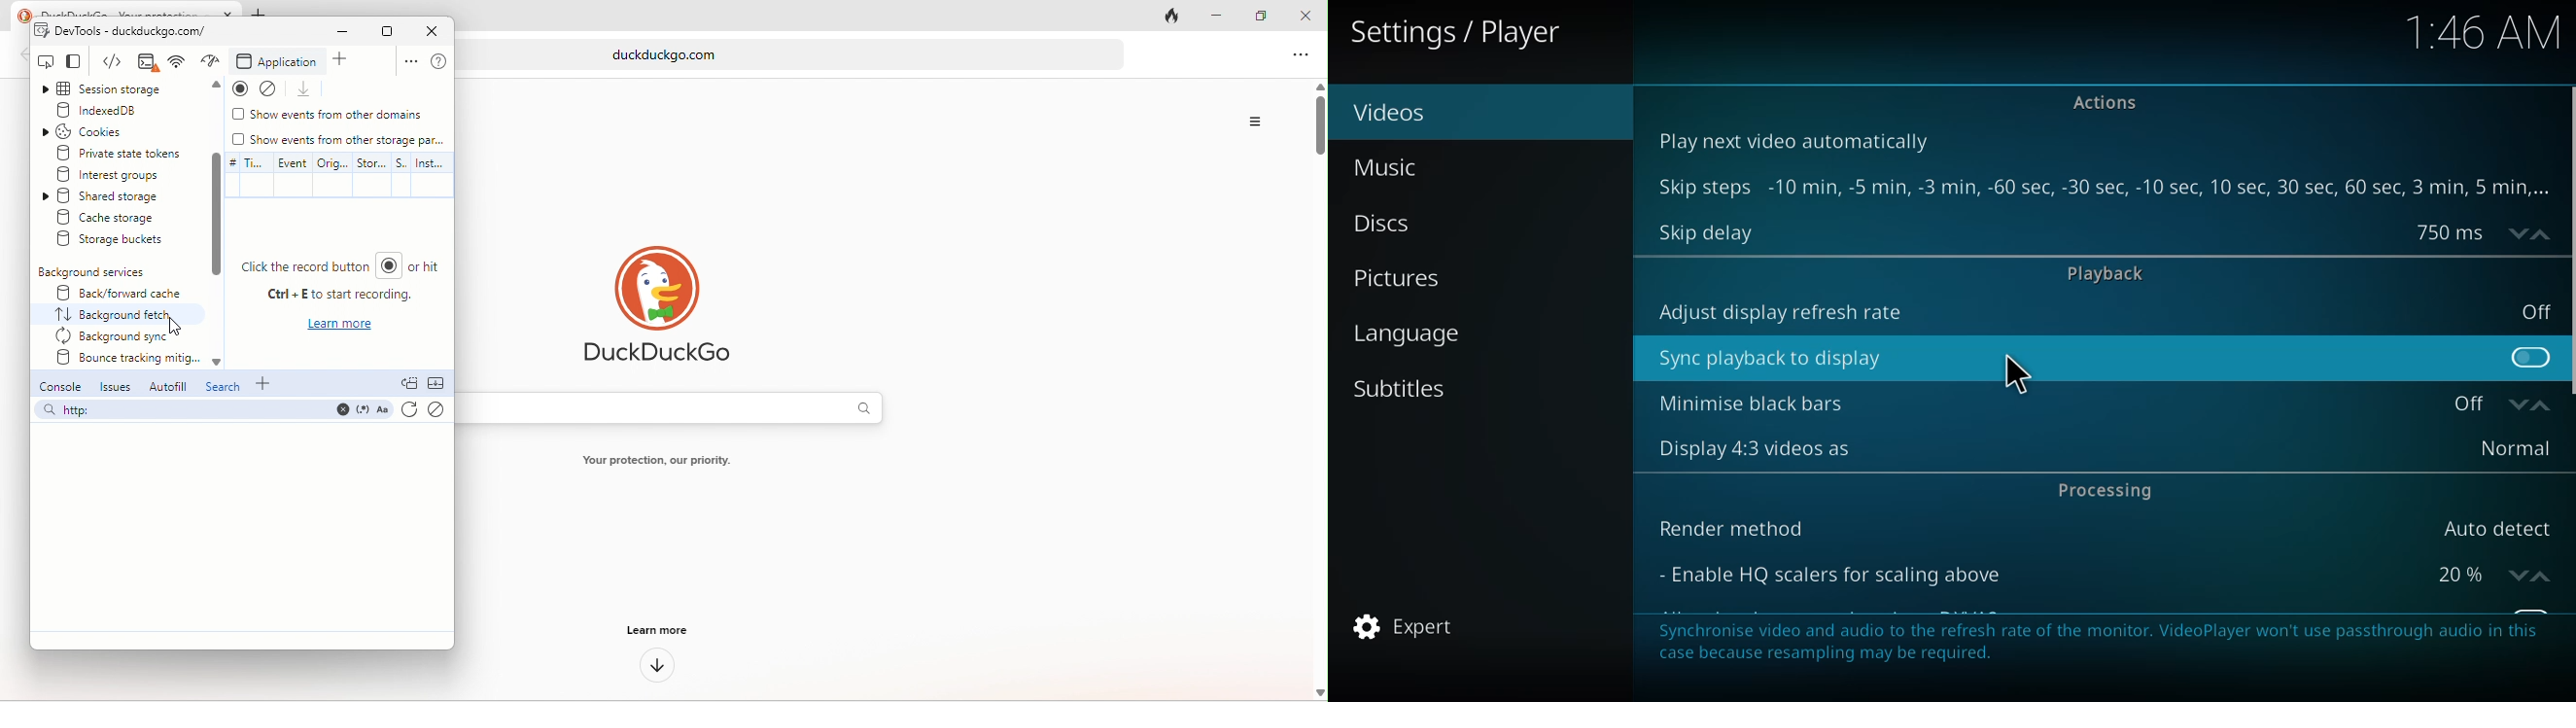 This screenshot has width=2576, height=728. What do you see at coordinates (340, 140) in the screenshot?
I see `show events from other storage par` at bounding box center [340, 140].